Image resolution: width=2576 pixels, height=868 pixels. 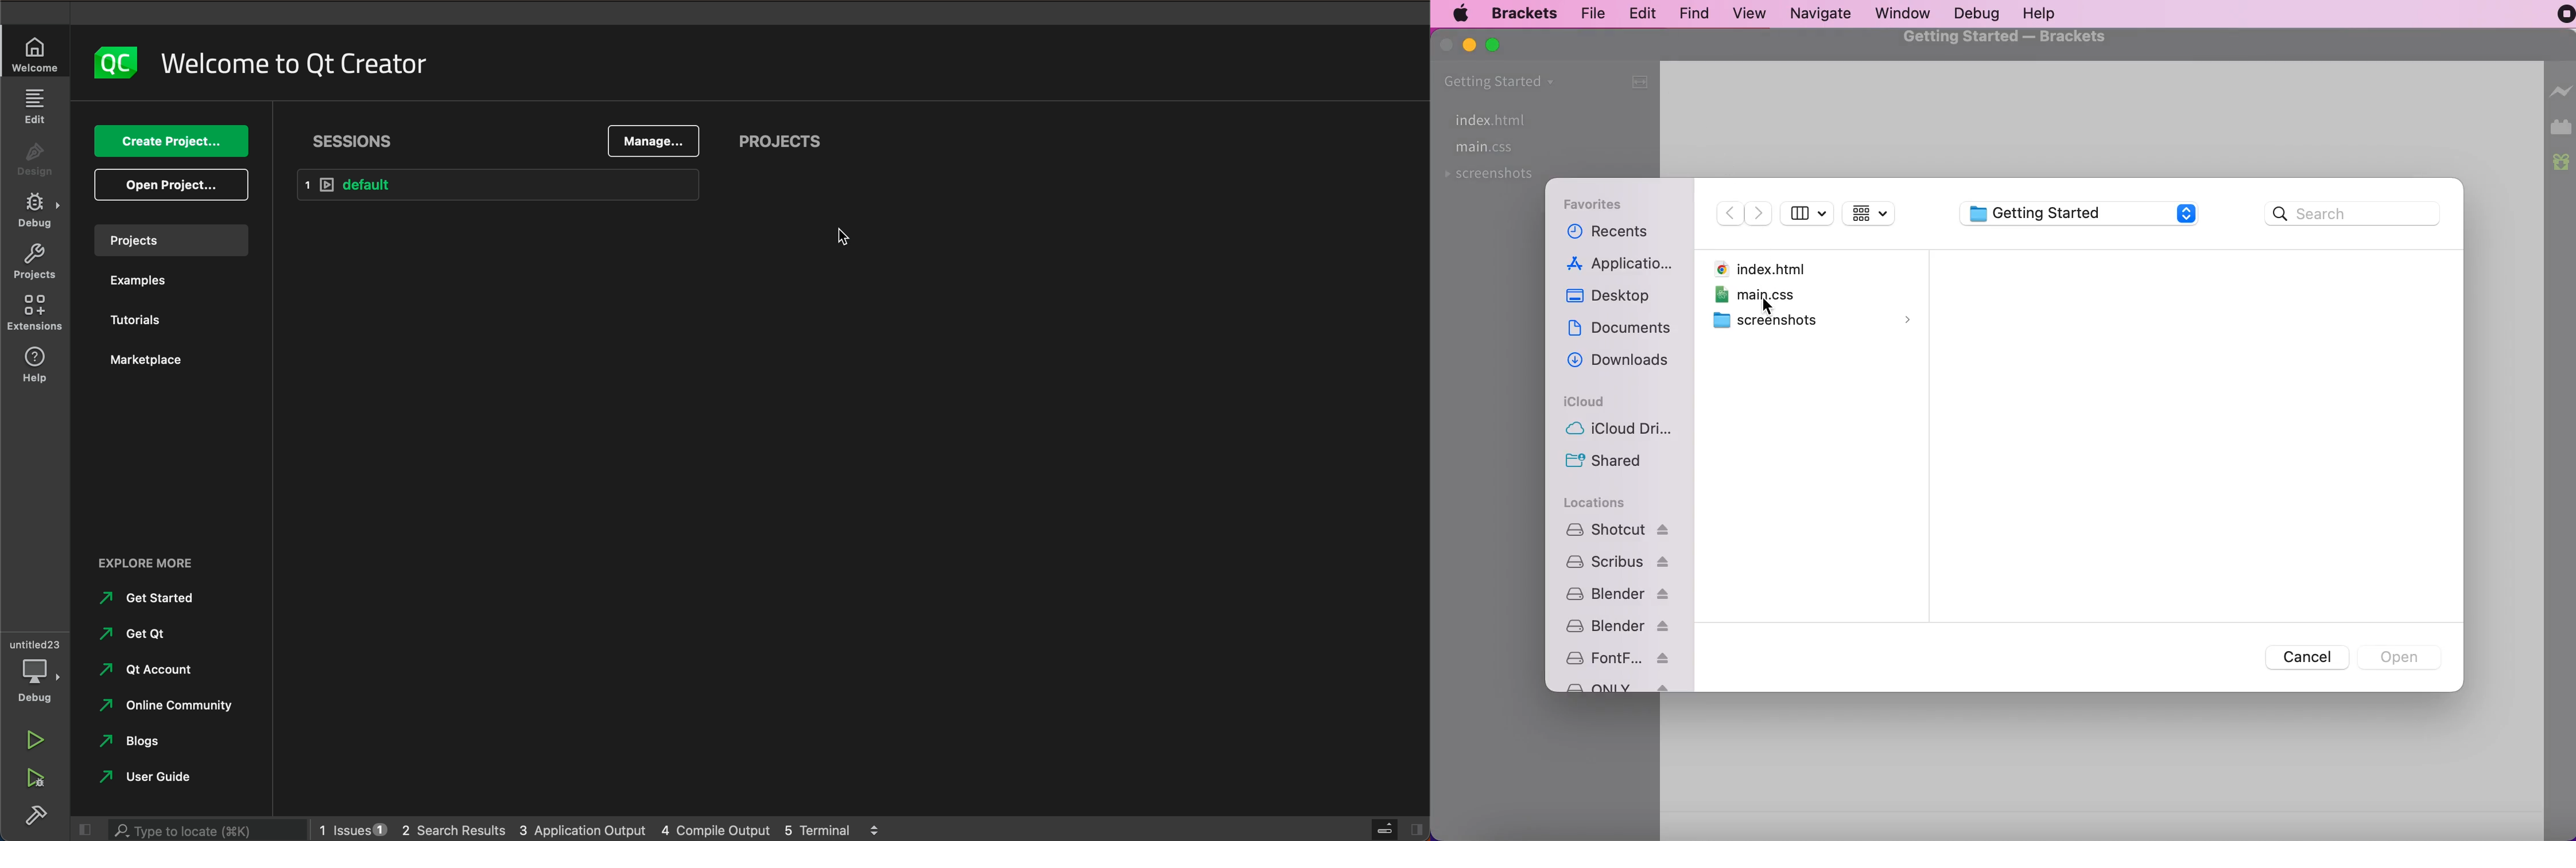 What do you see at coordinates (33, 108) in the screenshot?
I see `edit` at bounding box center [33, 108].